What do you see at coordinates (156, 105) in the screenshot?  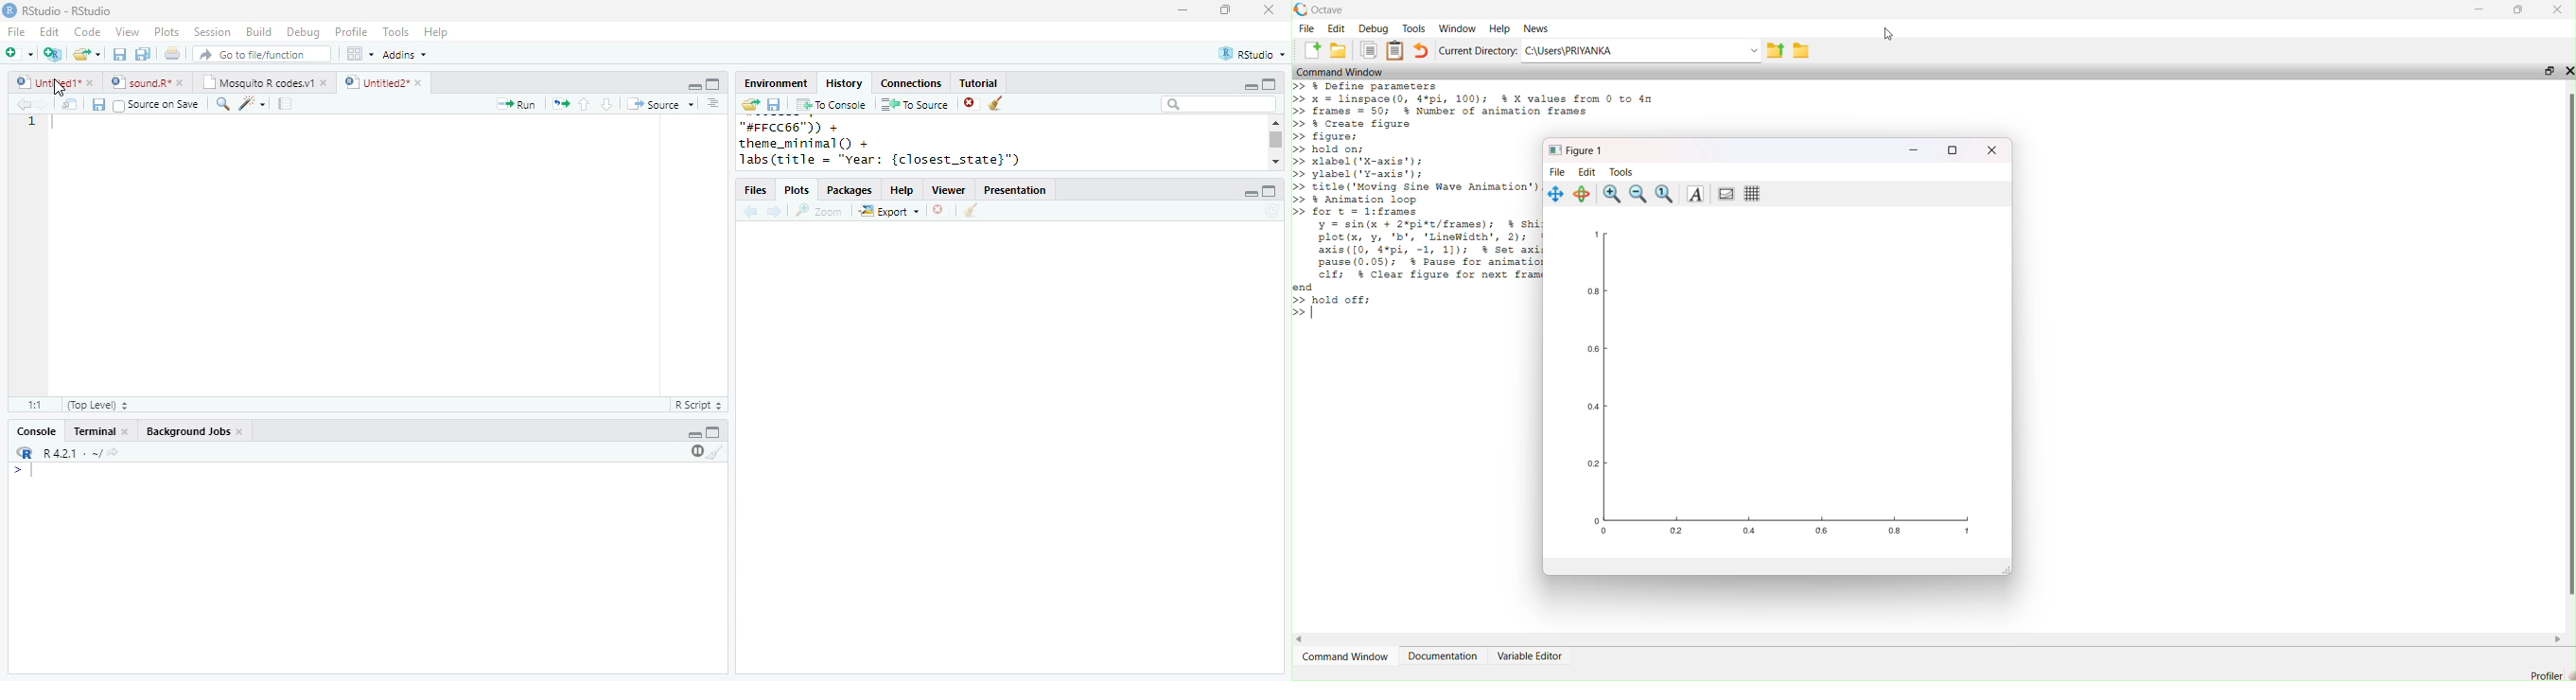 I see `Source on Save` at bounding box center [156, 105].